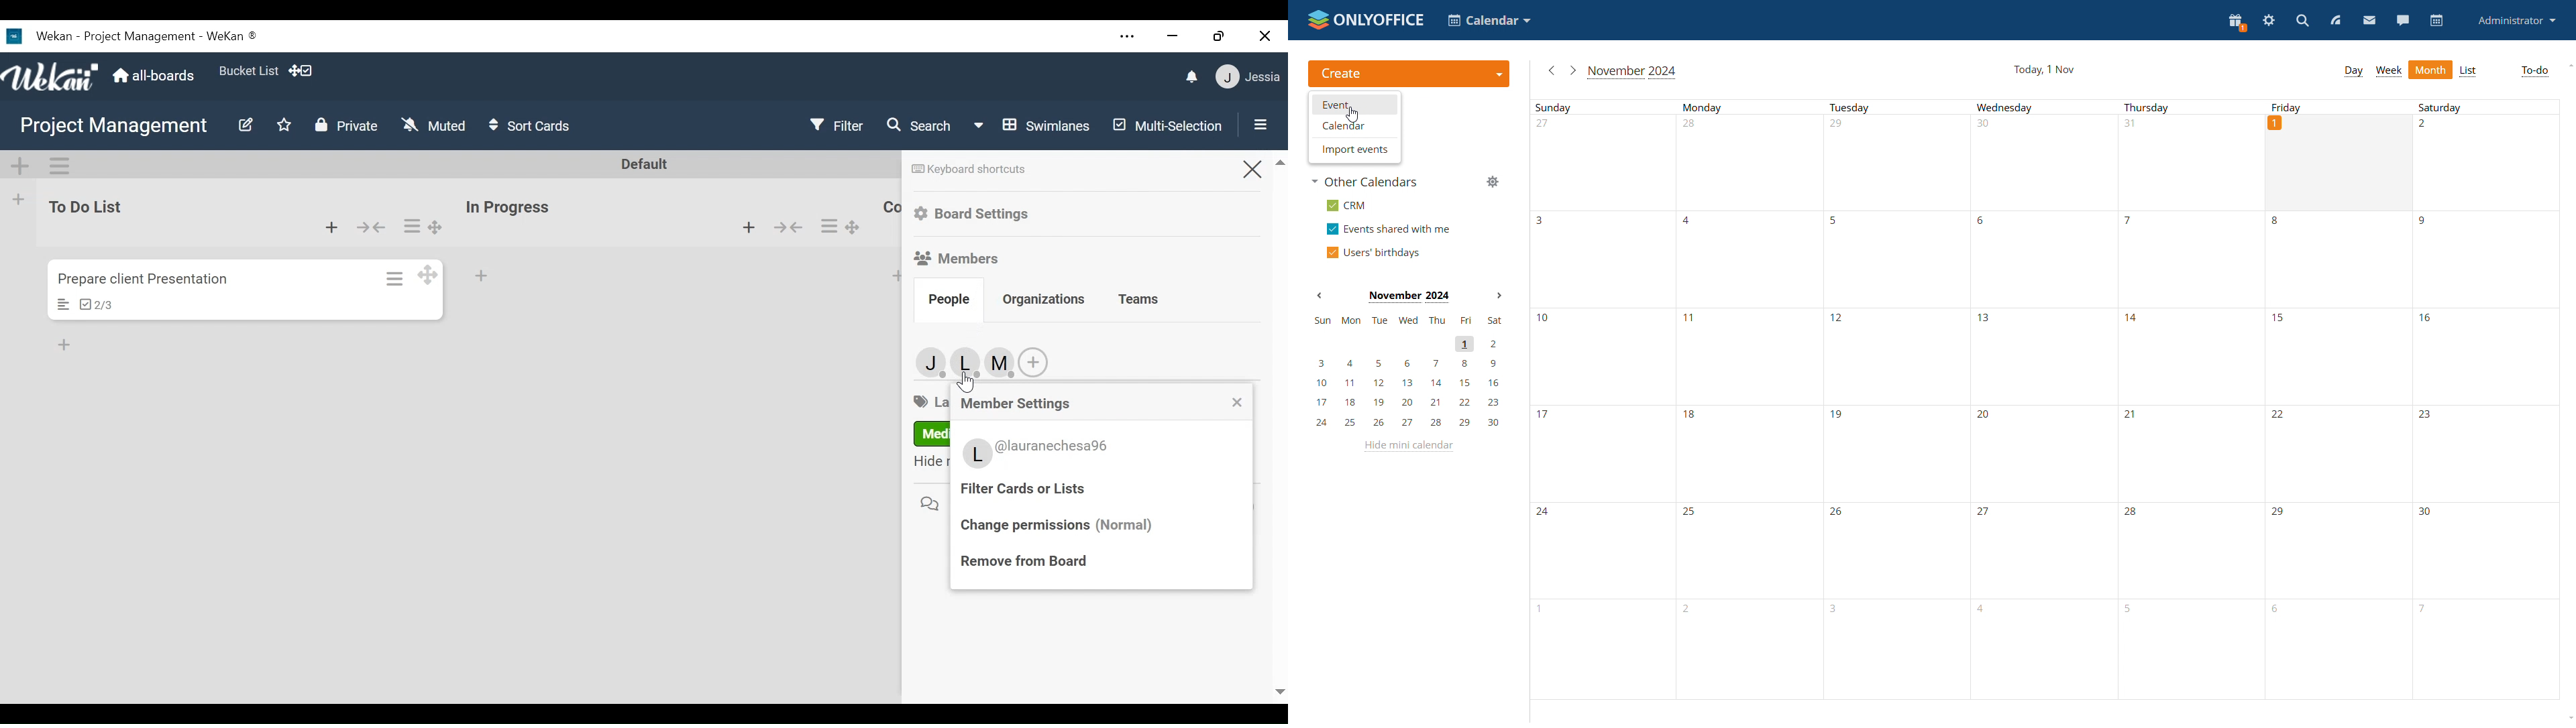 Image resolution: width=2576 pixels, height=728 pixels. Describe the element at coordinates (2469, 71) in the screenshot. I see `list view ` at that location.